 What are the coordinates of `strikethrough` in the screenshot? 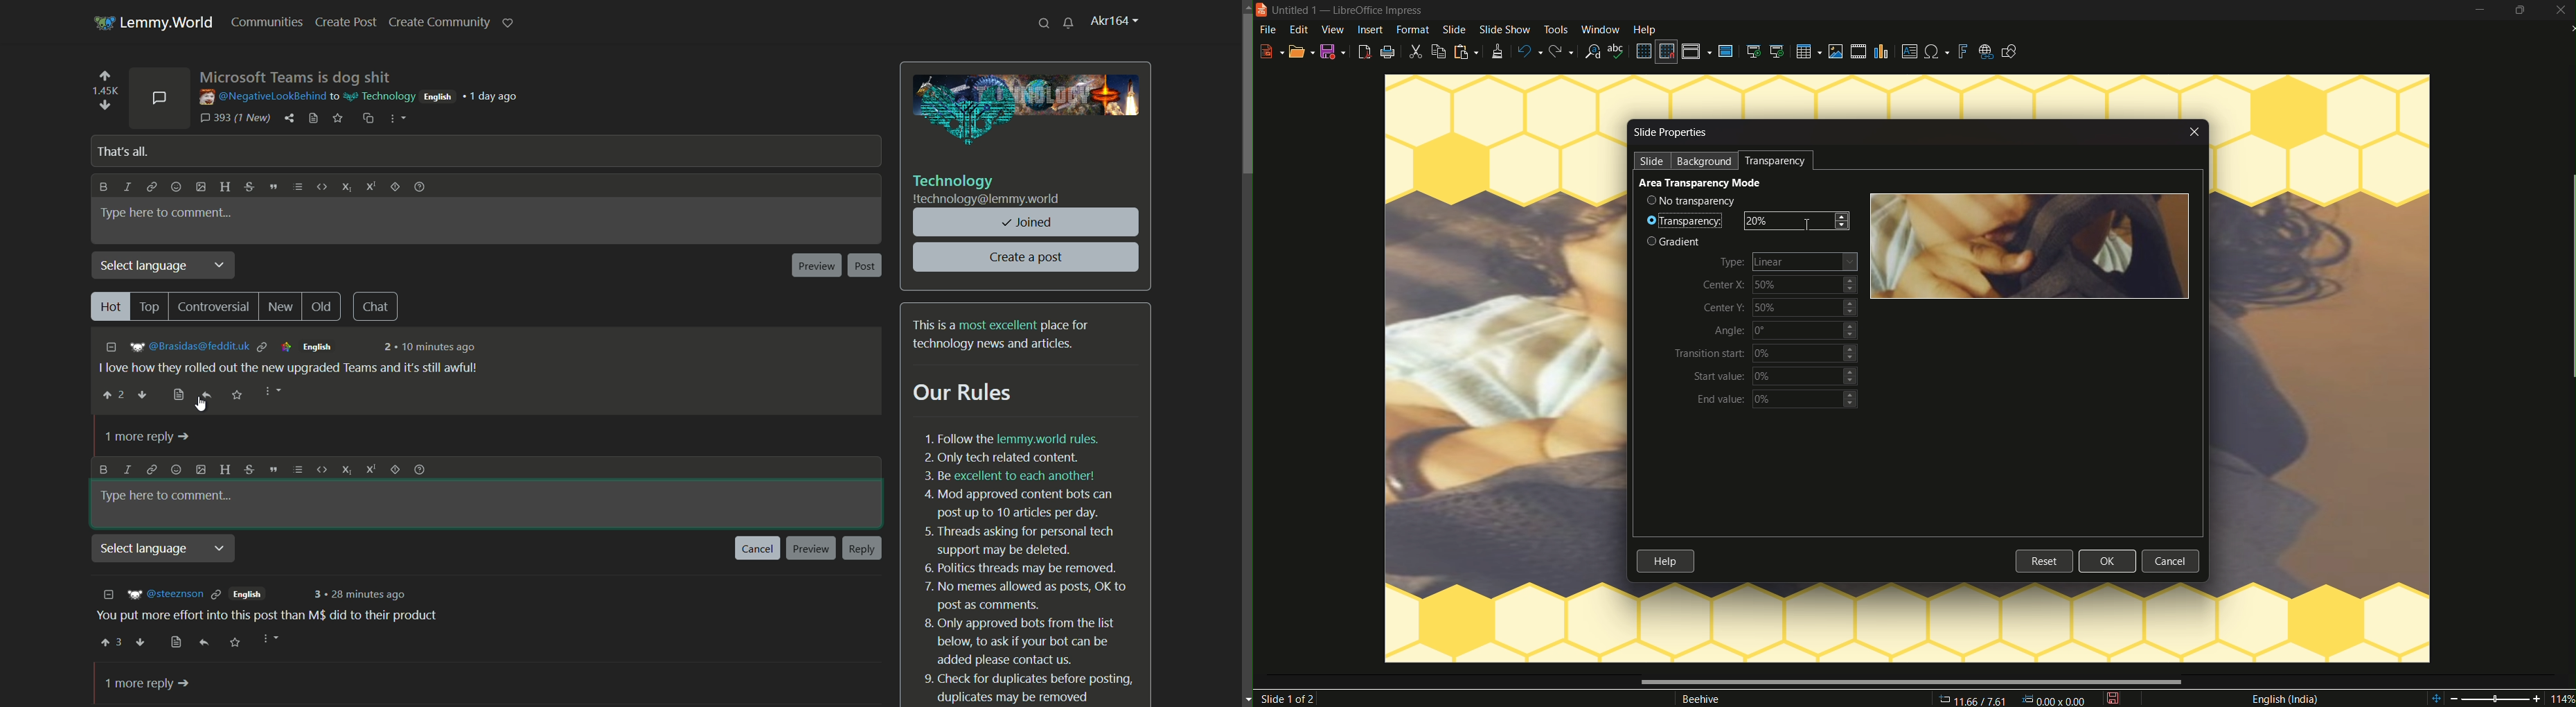 It's located at (249, 187).